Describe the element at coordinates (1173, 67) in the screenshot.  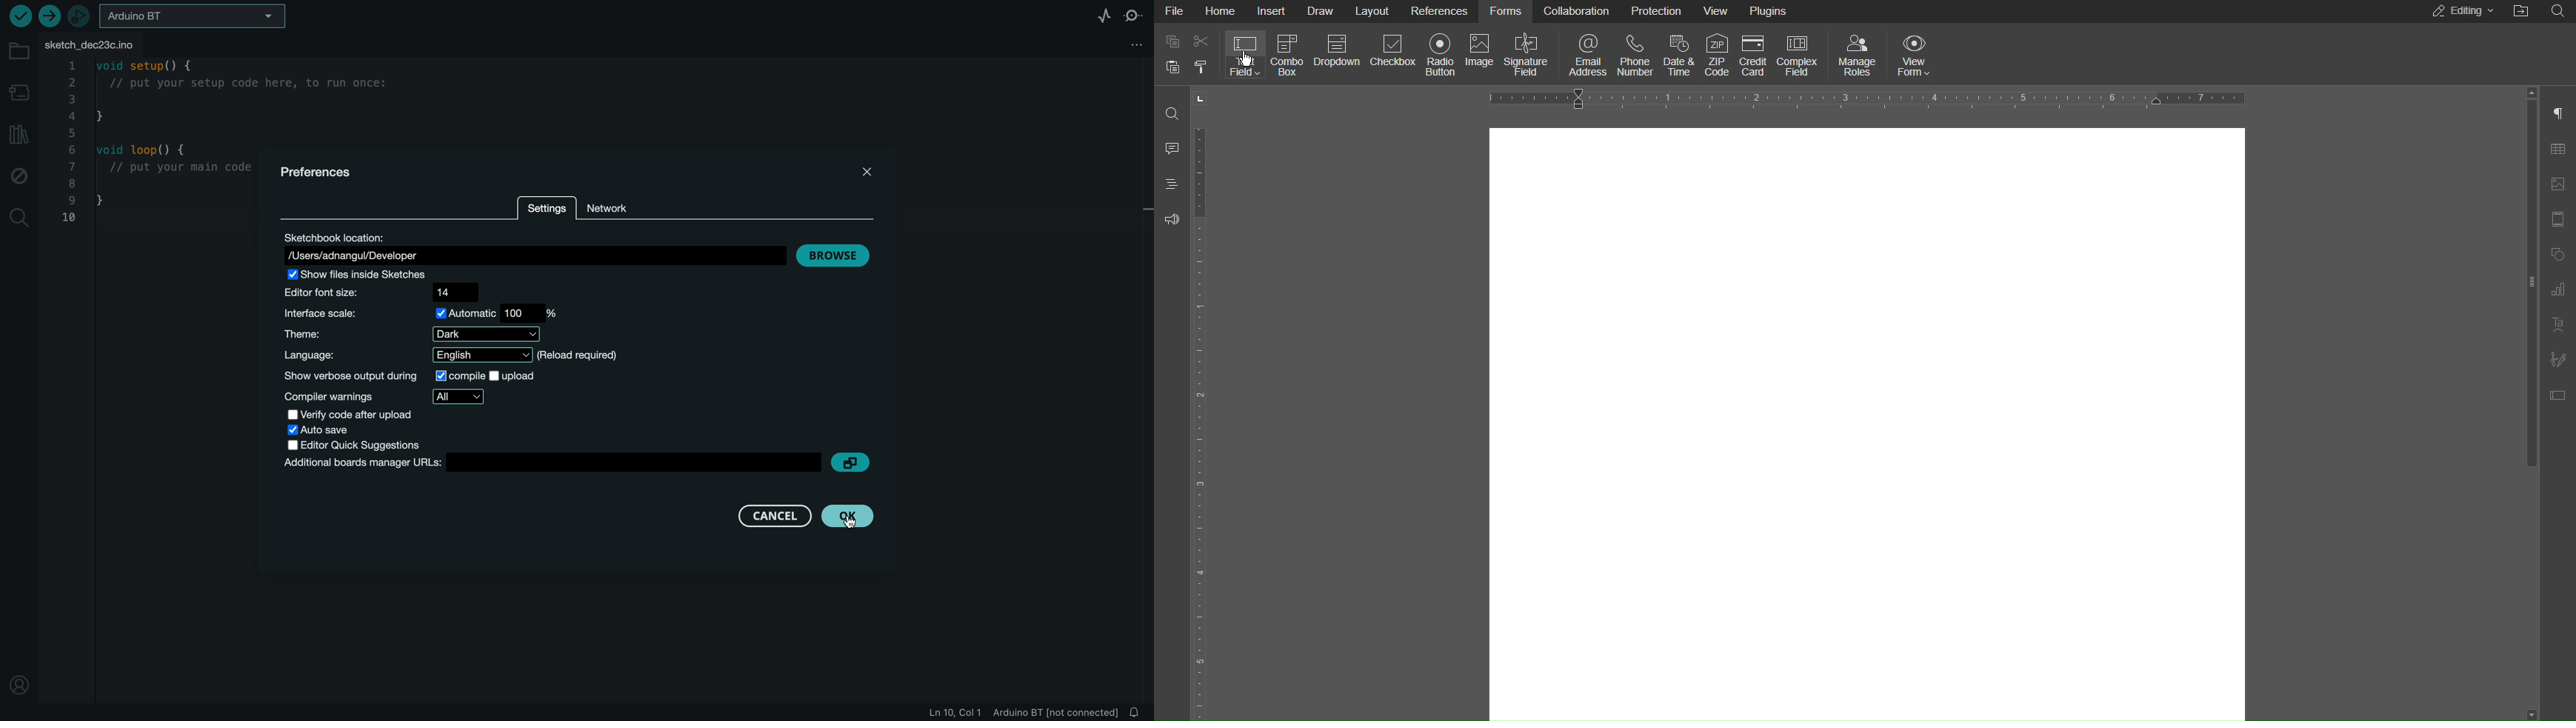
I see `paste` at that location.